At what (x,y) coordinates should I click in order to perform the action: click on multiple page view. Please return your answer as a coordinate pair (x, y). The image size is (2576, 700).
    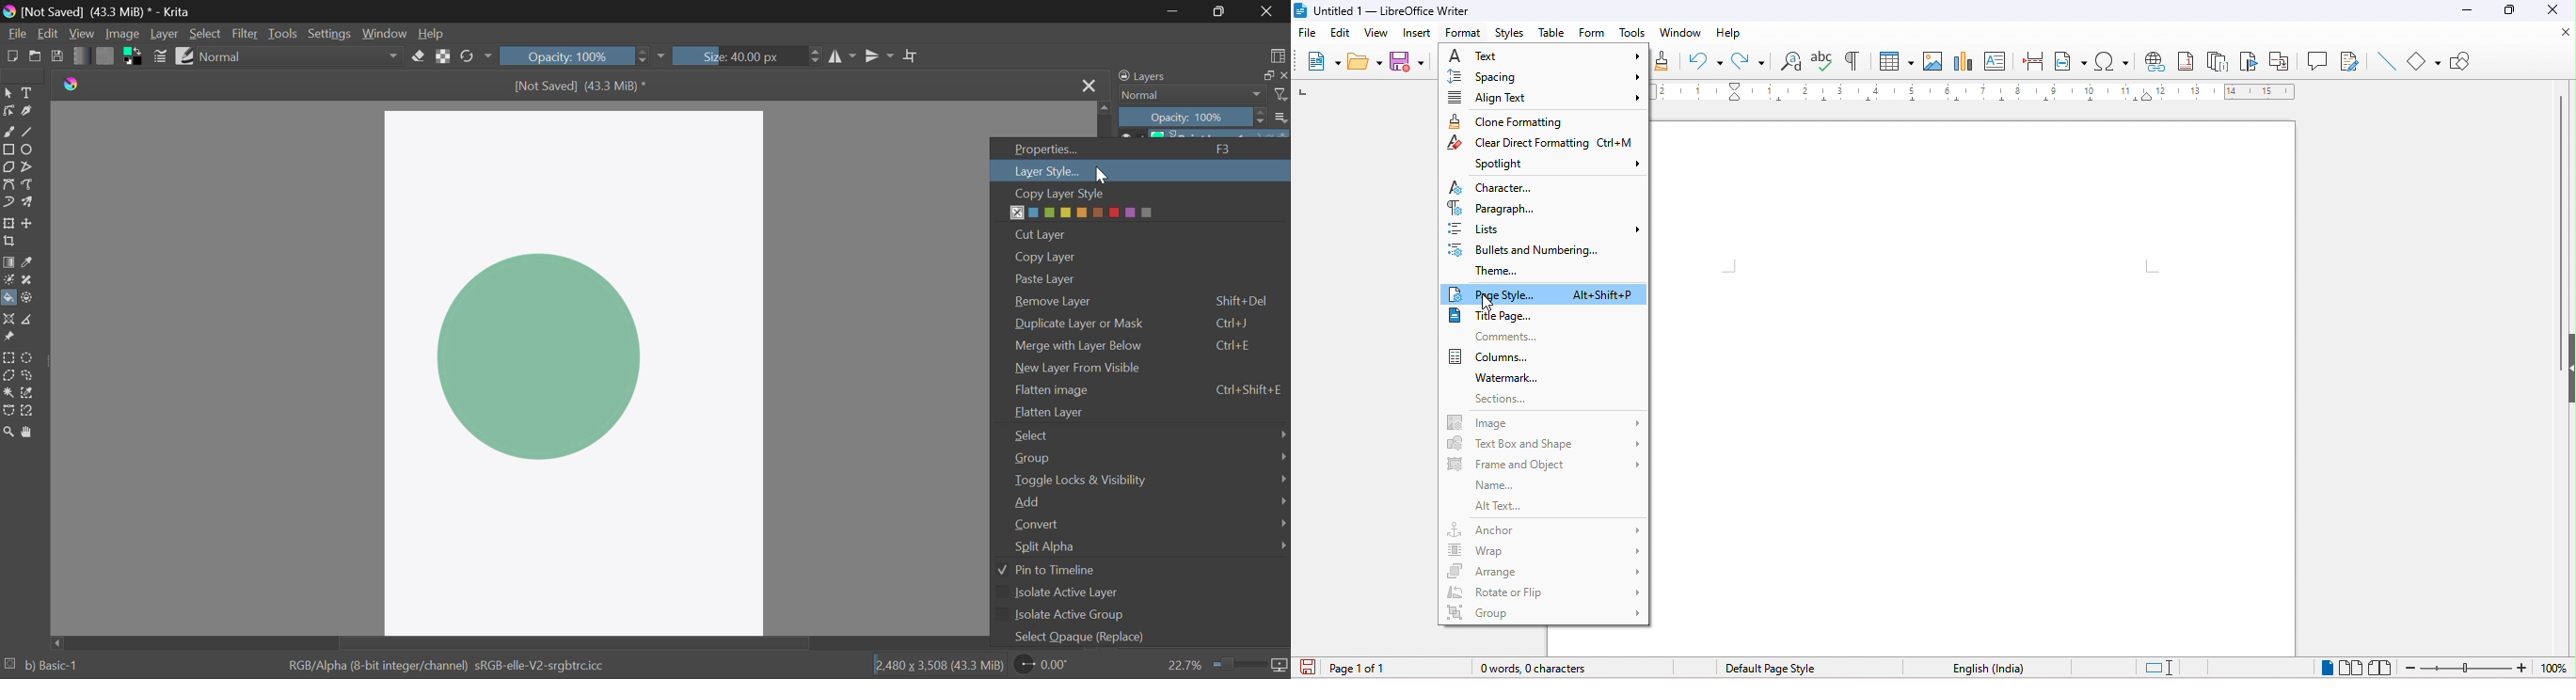
    Looking at the image, I should click on (2350, 665).